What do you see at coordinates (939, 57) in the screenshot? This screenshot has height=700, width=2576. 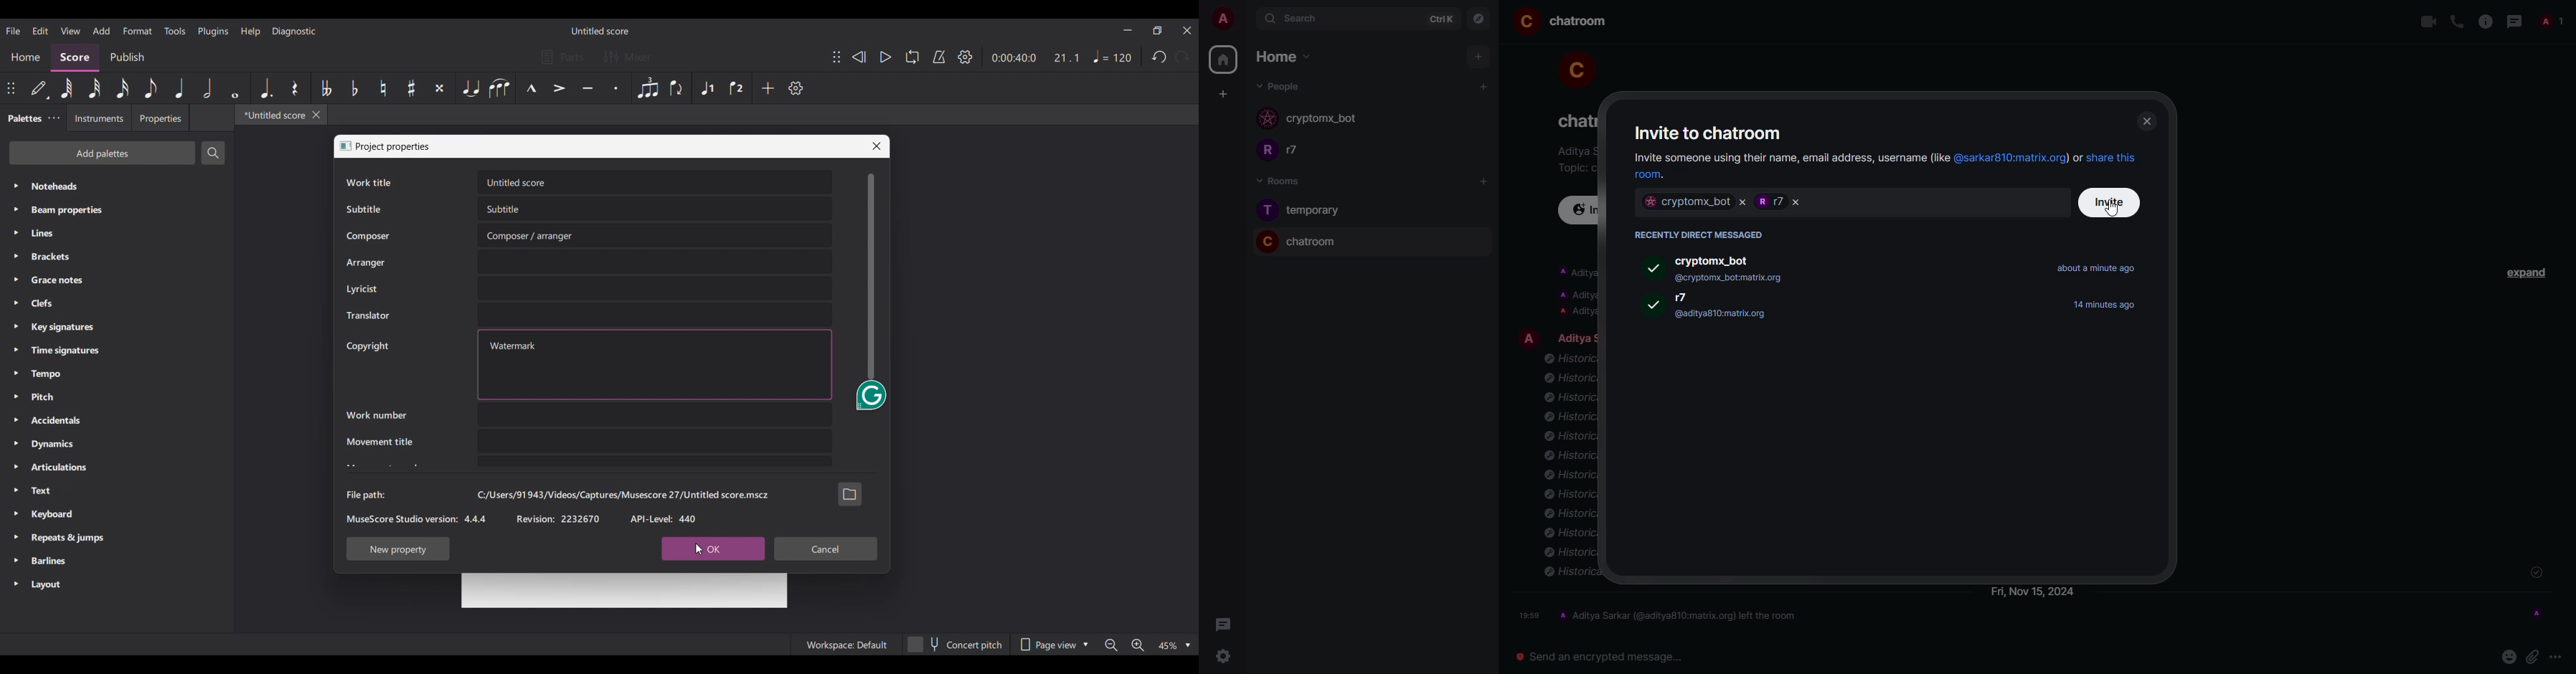 I see `Metronome` at bounding box center [939, 57].